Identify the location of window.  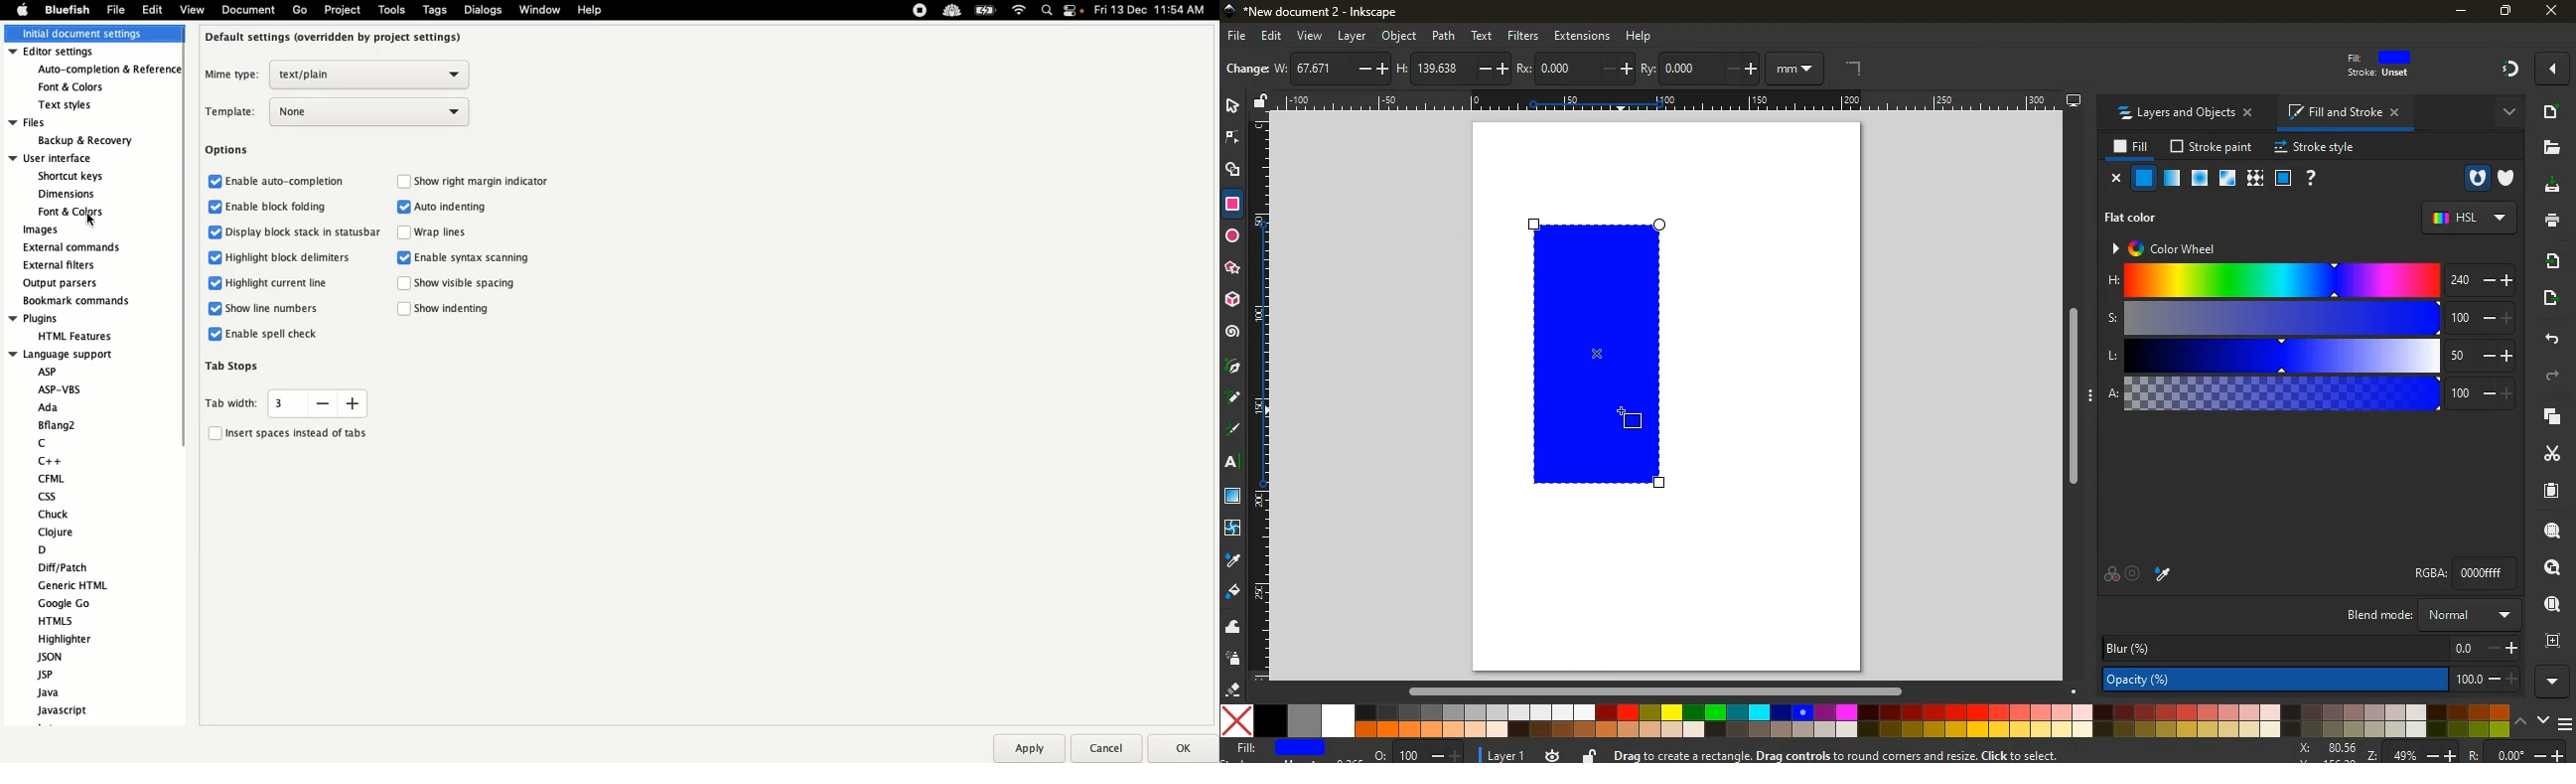
(2226, 178).